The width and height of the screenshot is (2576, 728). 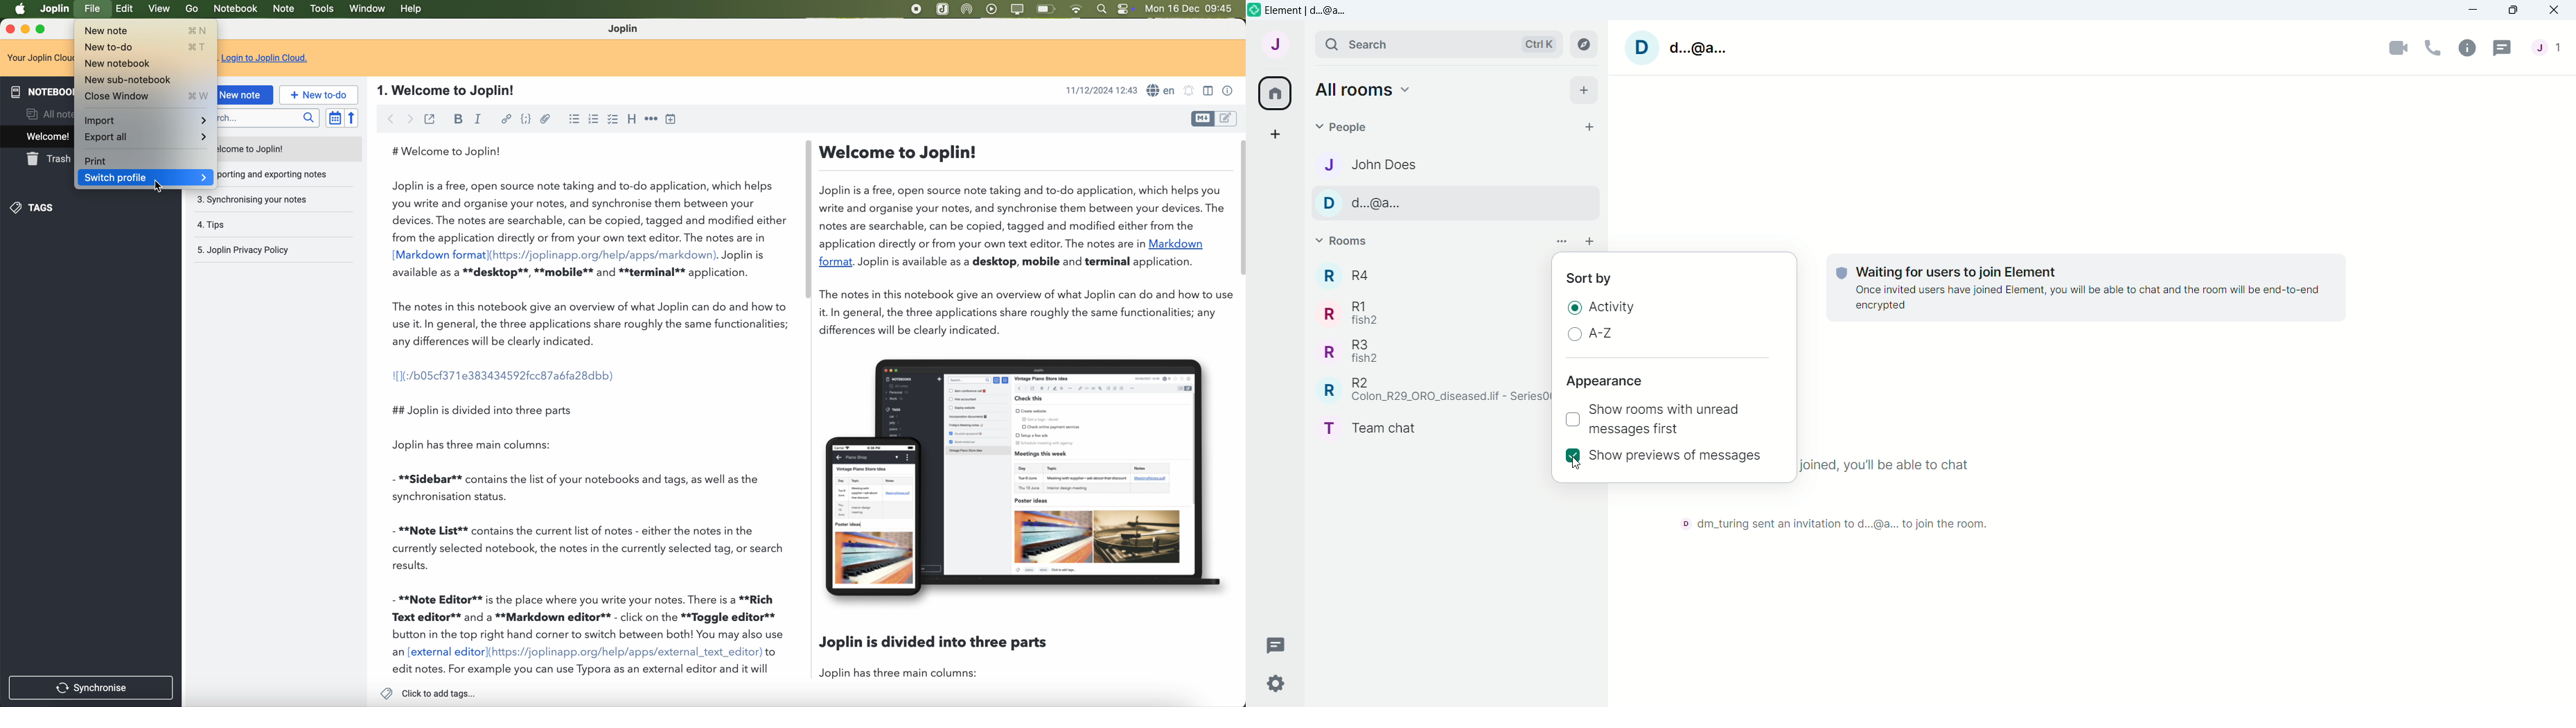 I want to click on A-Z, so click(x=1605, y=333).